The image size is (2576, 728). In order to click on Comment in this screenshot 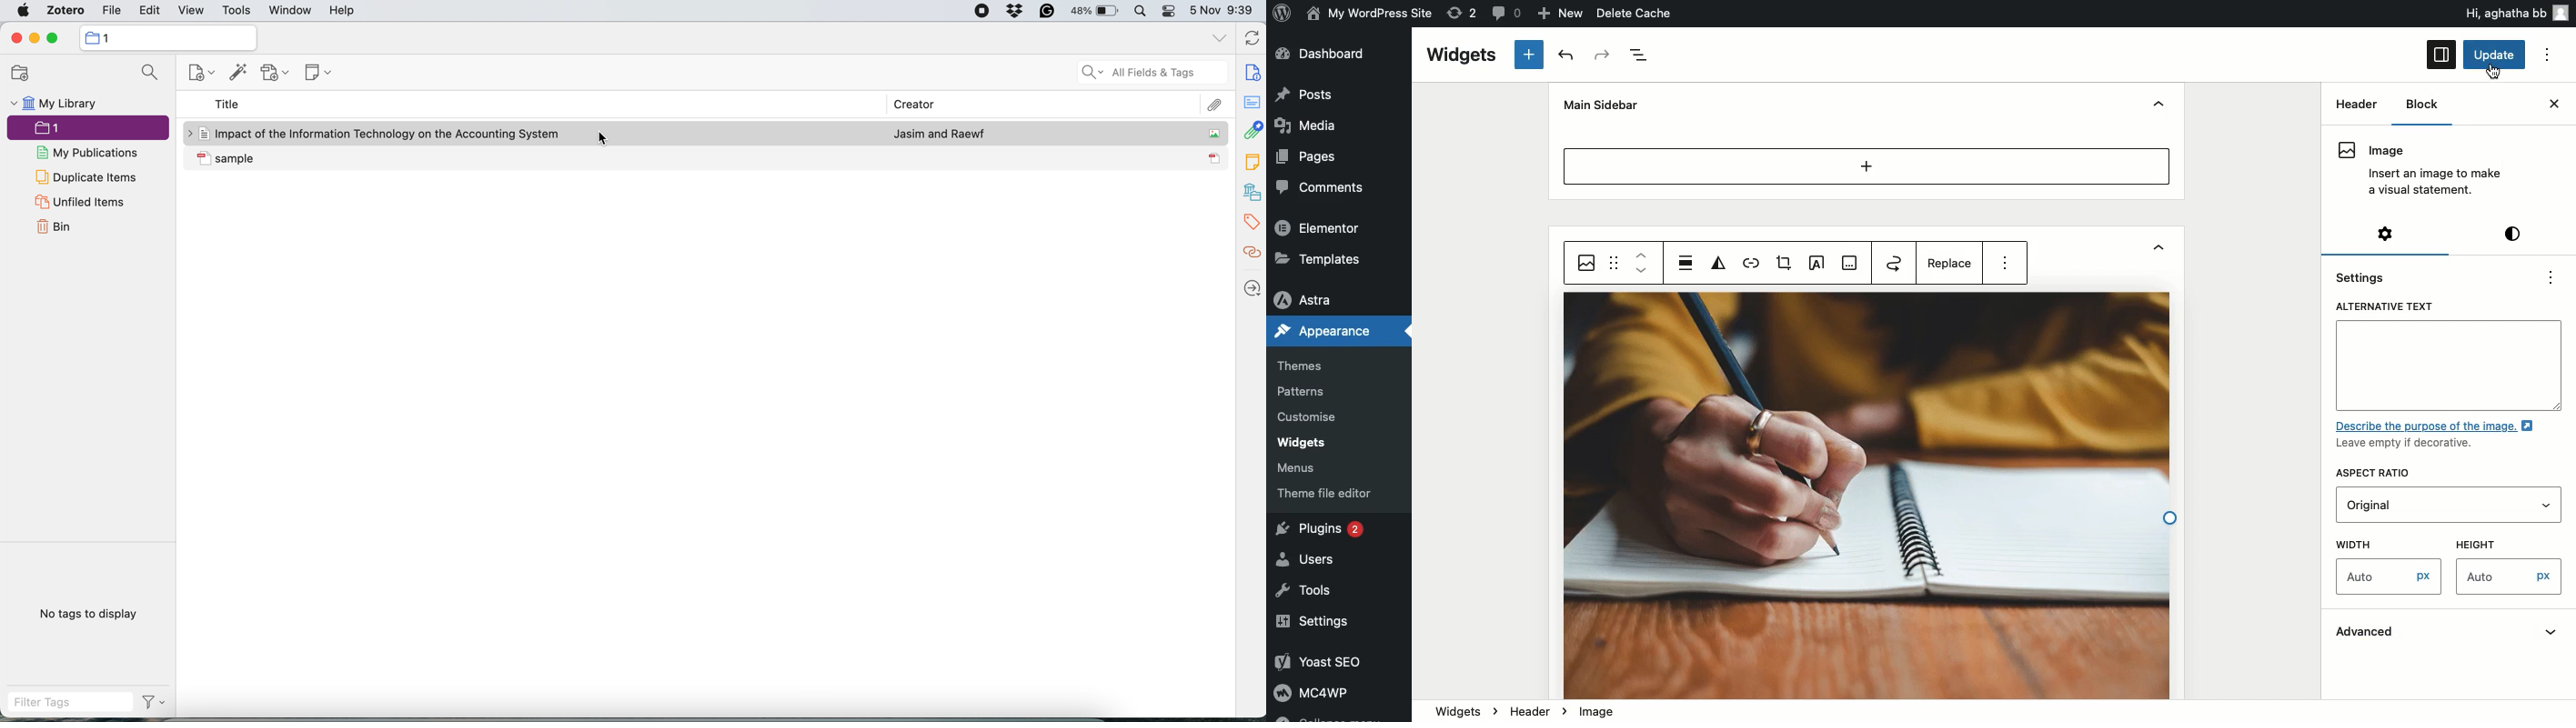, I will do `click(1504, 12)`.